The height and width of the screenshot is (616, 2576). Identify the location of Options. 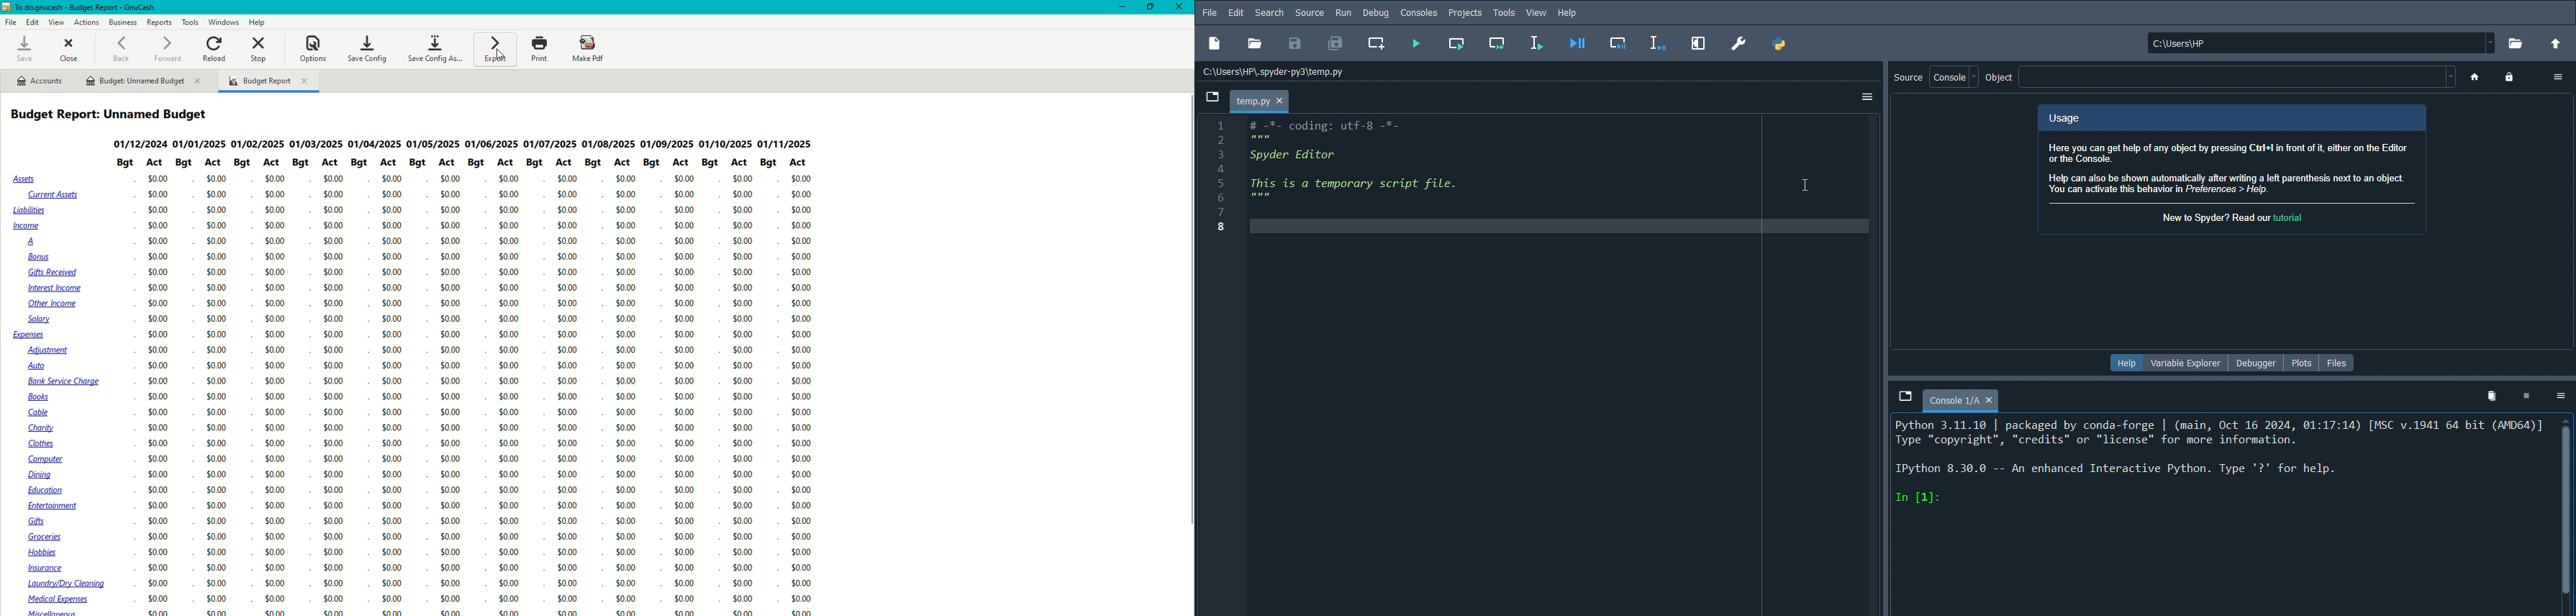
(1867, 98).